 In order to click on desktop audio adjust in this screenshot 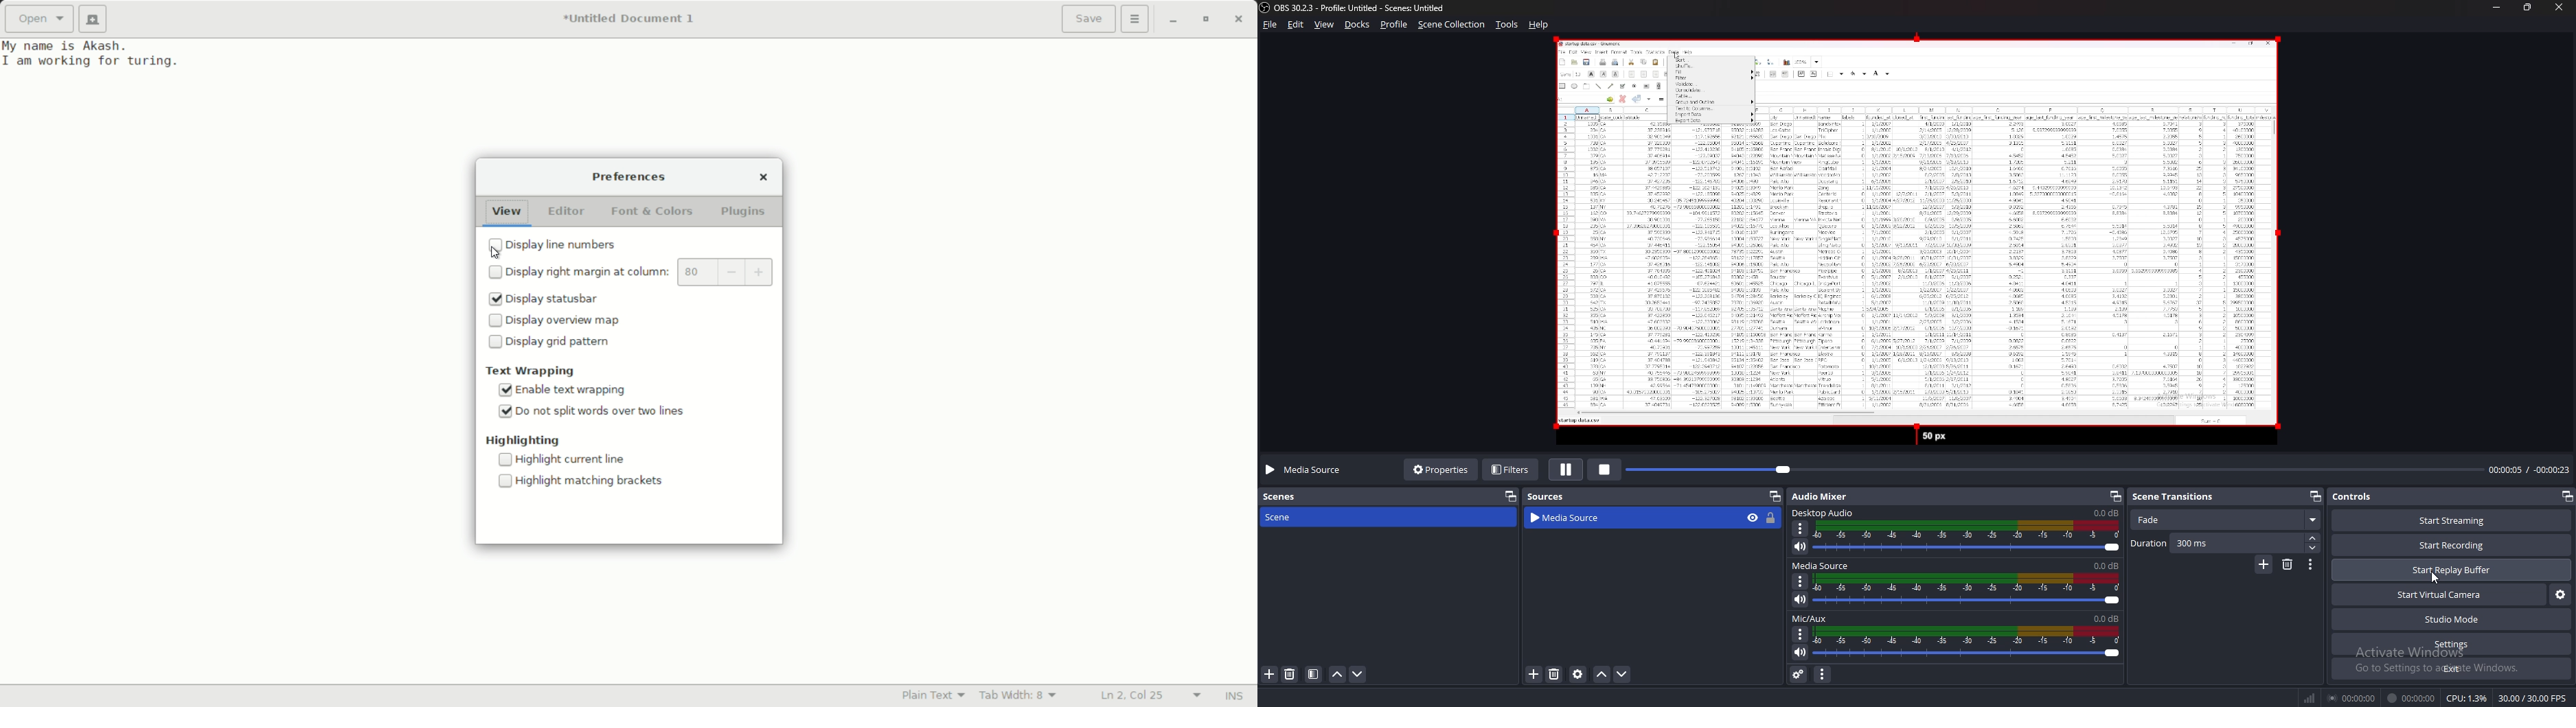, I will do `click(1968, 537)`.